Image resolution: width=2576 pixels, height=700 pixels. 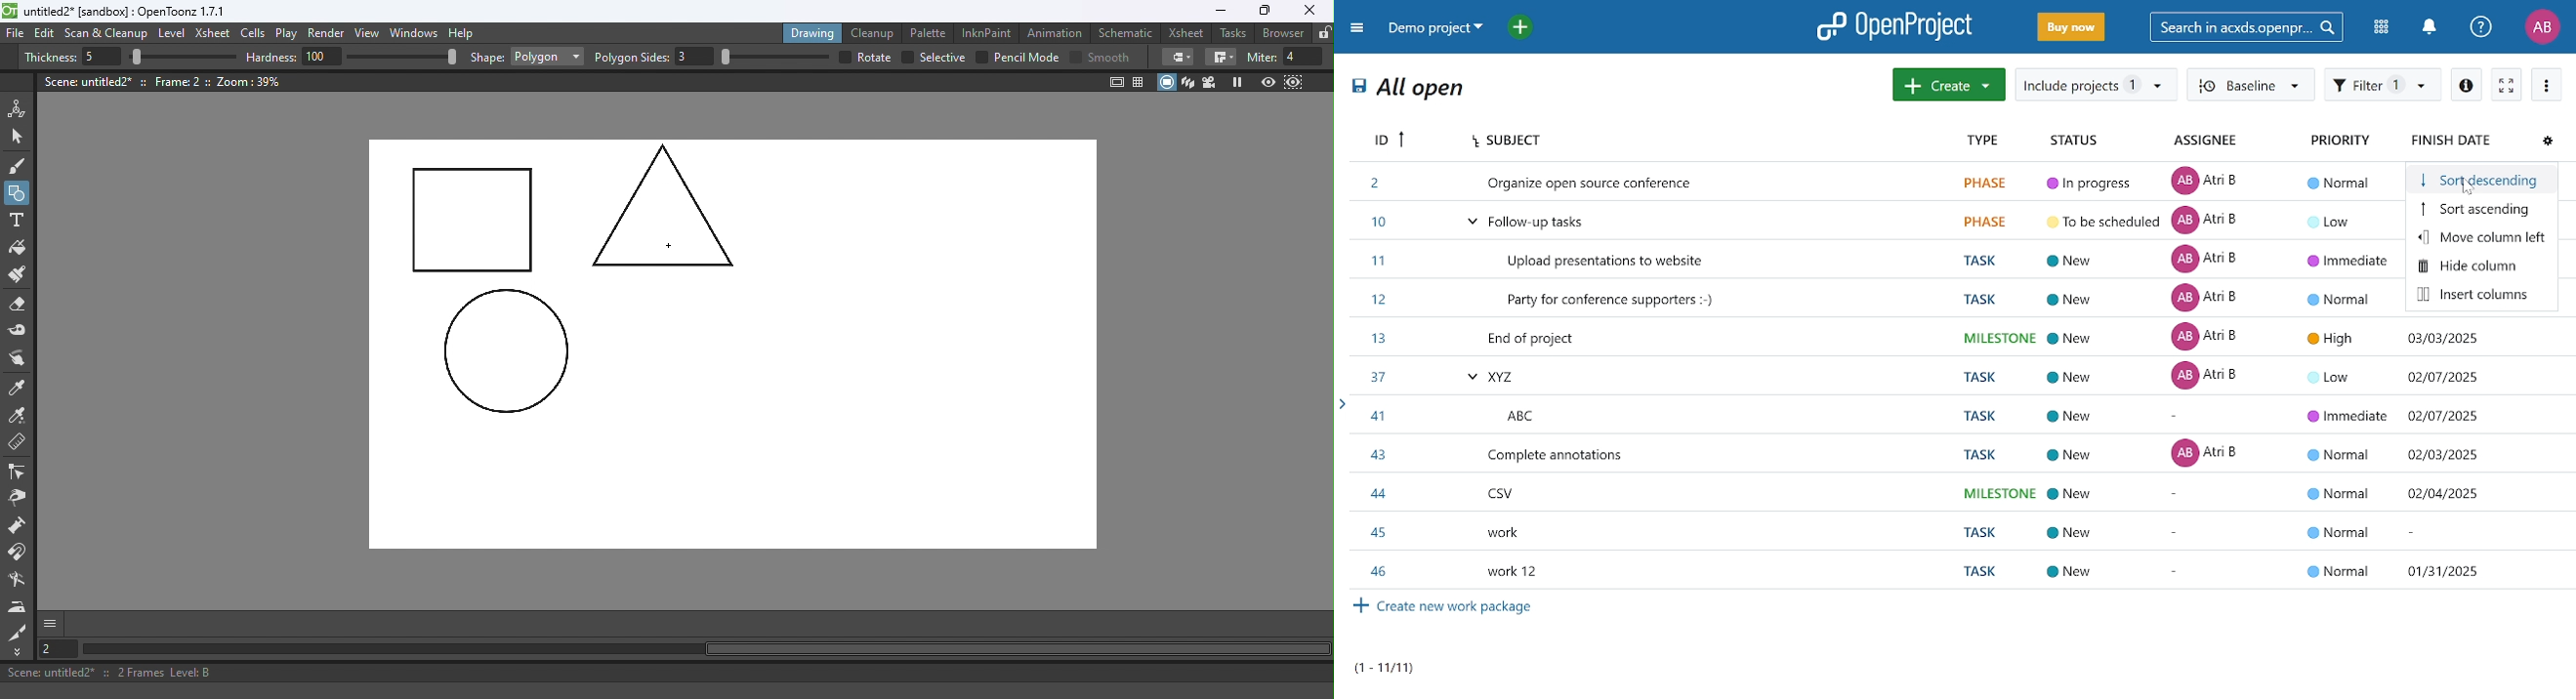 What do you see at coordinates (474, 222) in the screenshot?
I see `Rectangle drawn` at bounding box center [474, 222].